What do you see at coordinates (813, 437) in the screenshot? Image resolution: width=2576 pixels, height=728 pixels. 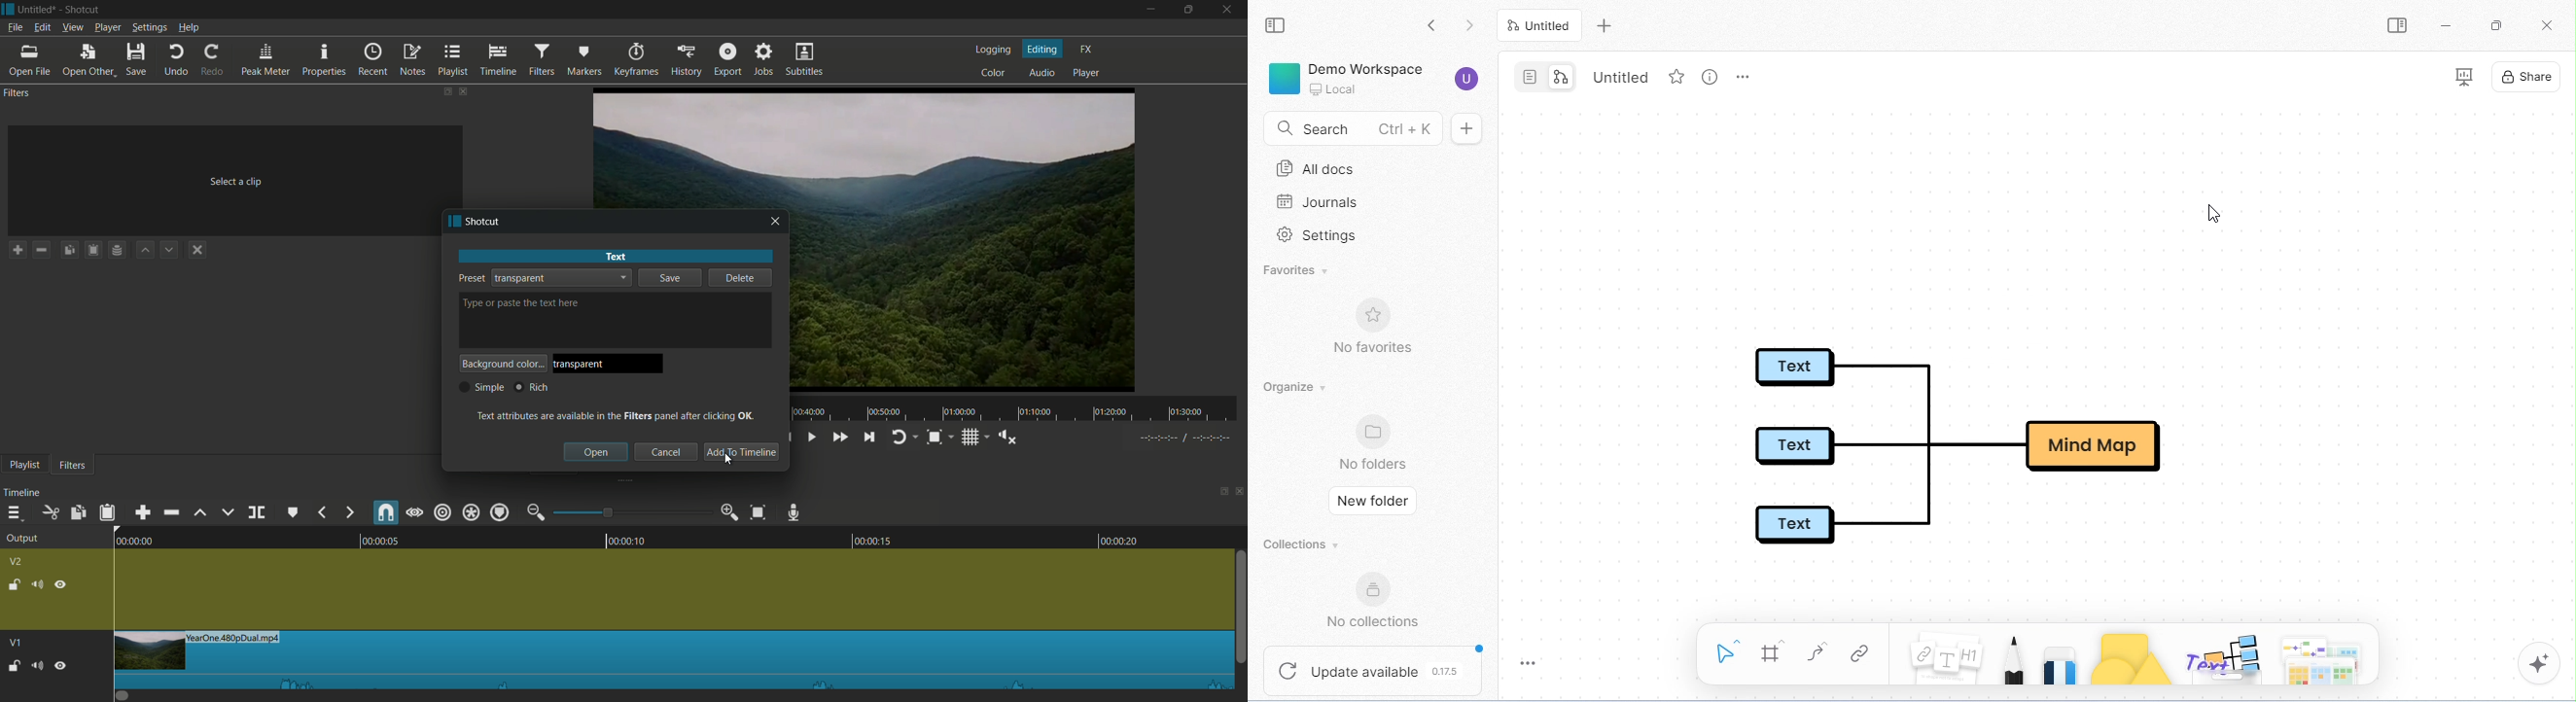 I see `toggle play or pause` at bounding box center [813, 437].